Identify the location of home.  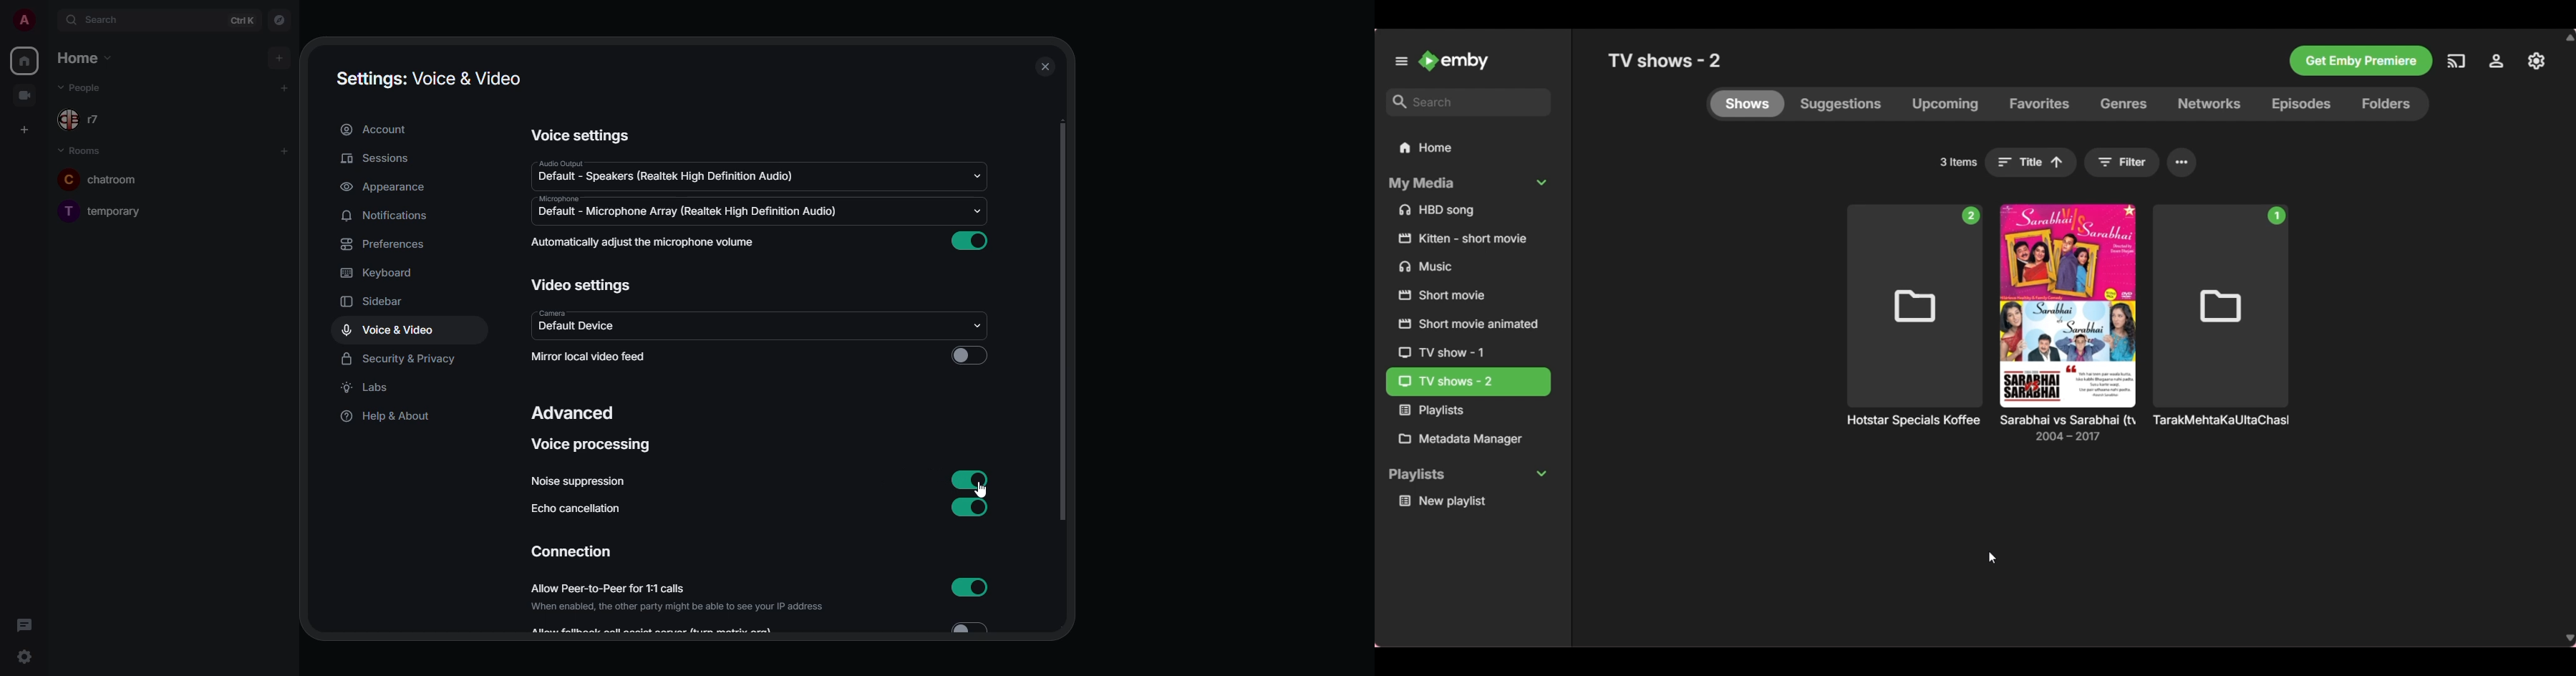
(82, 57).